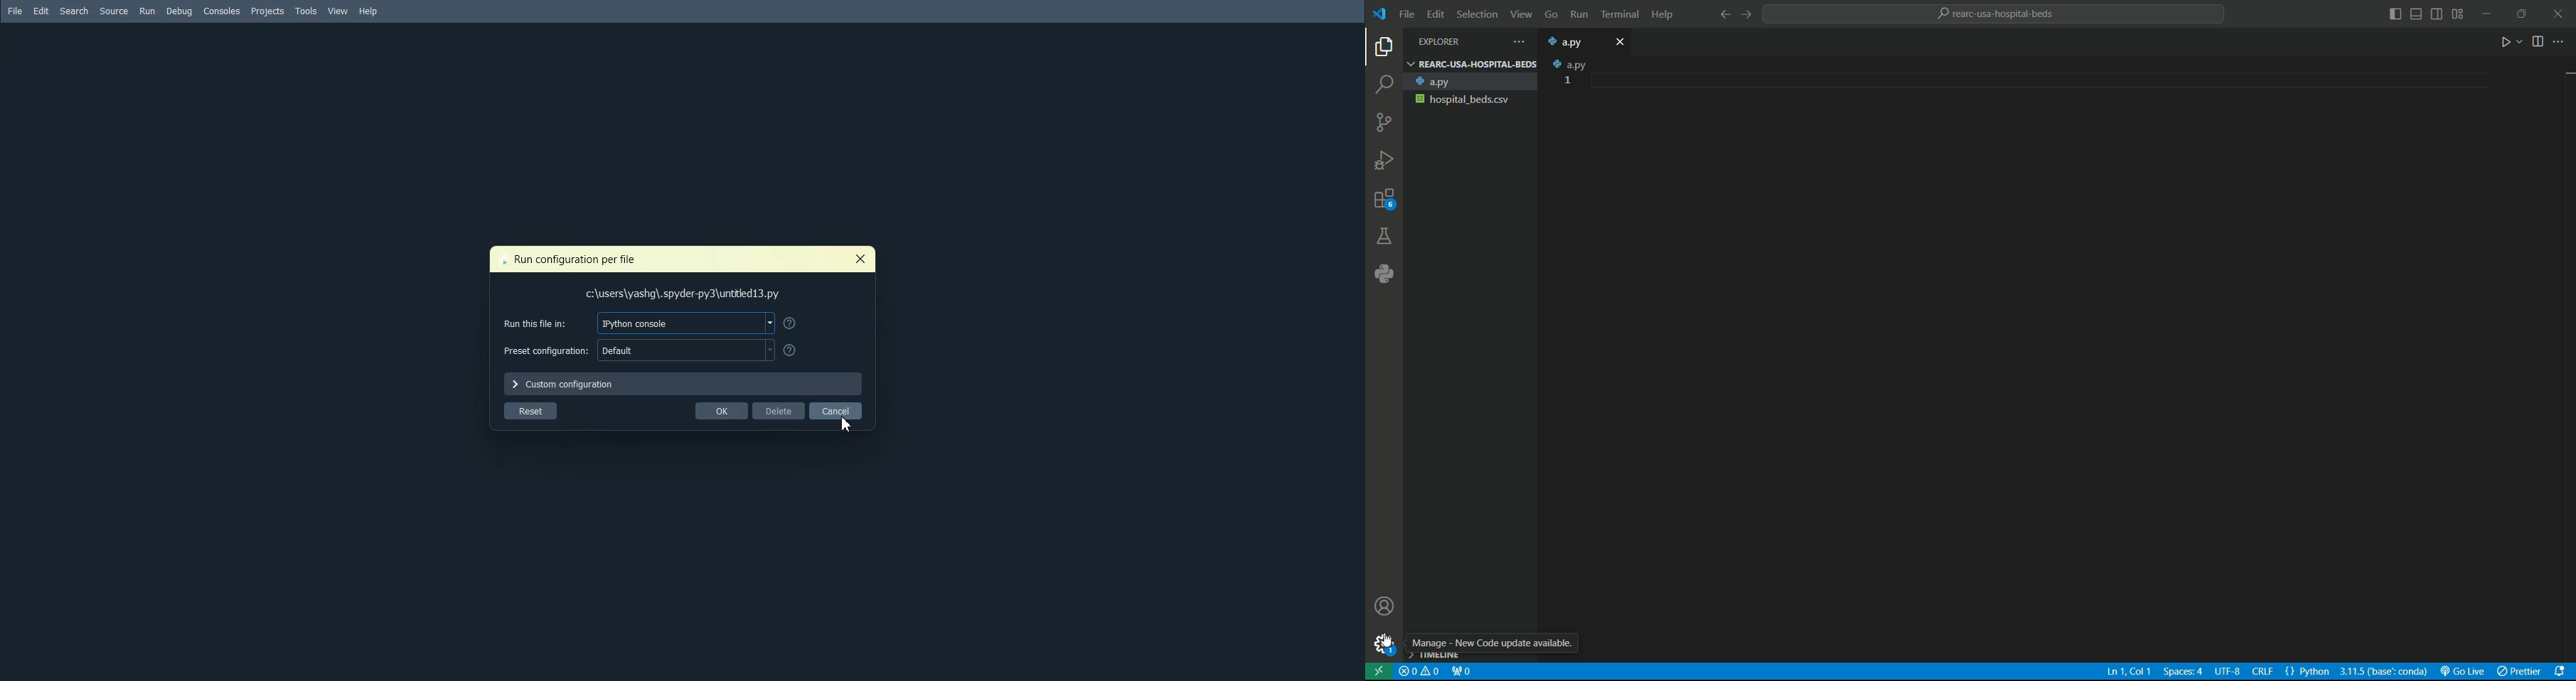 The image size is (2576, 700). What do you see at coordinates (847, 425) in the screenshot?
I see `cursor` at bounding box center [847, 425].